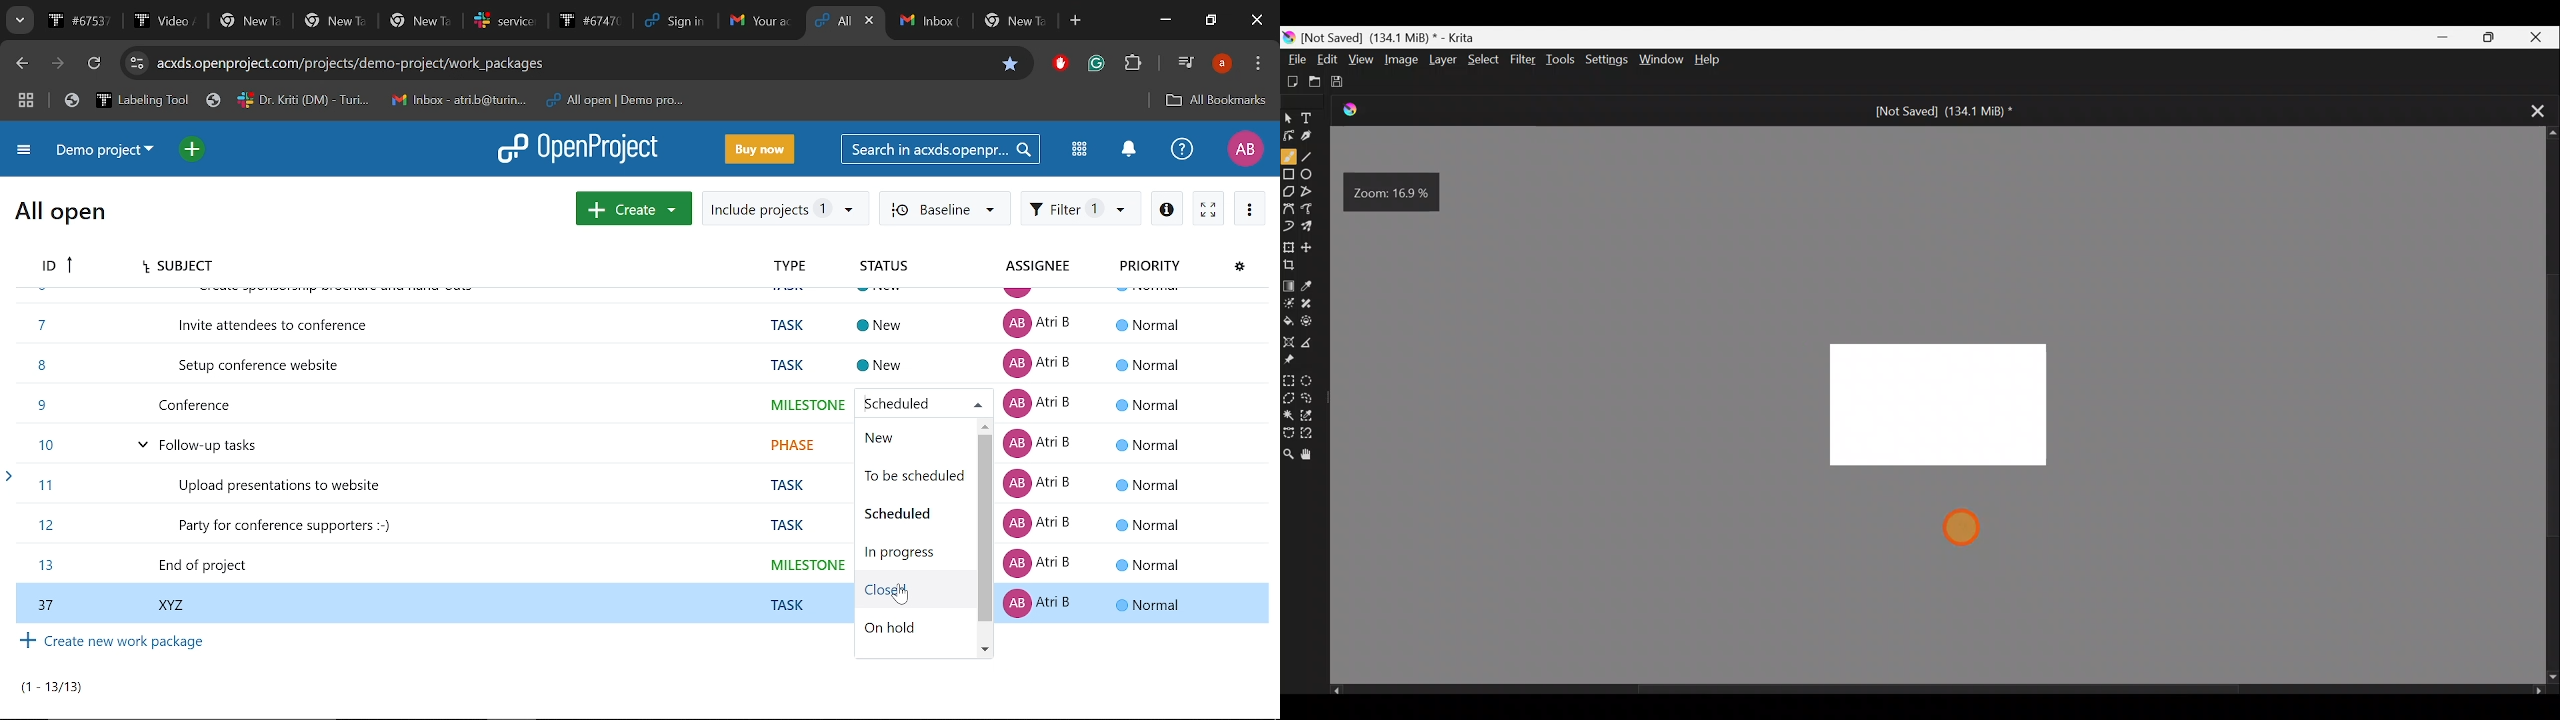 Image resolution: width=2576 pixels, height=728 pixels. I want to click on Elliptical selection tool, so click(1312, 383).